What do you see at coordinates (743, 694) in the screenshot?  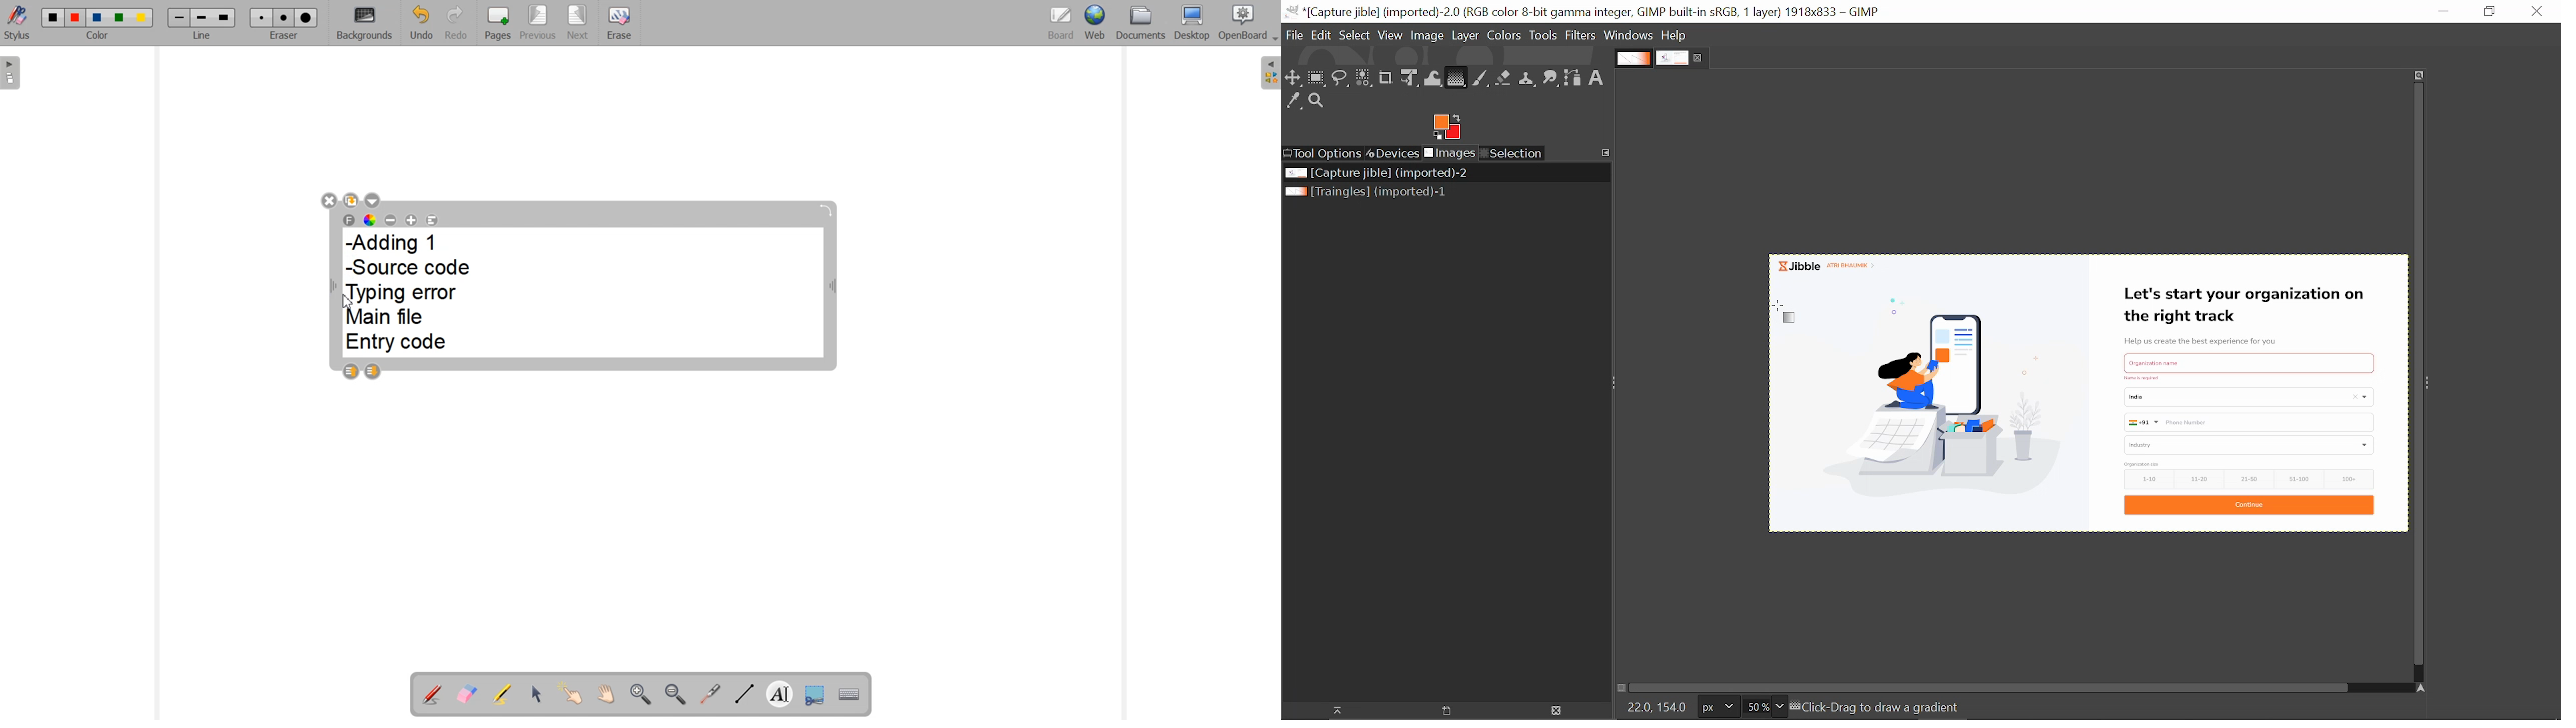 I see `Draw lines` at bounding box center [743, 694].